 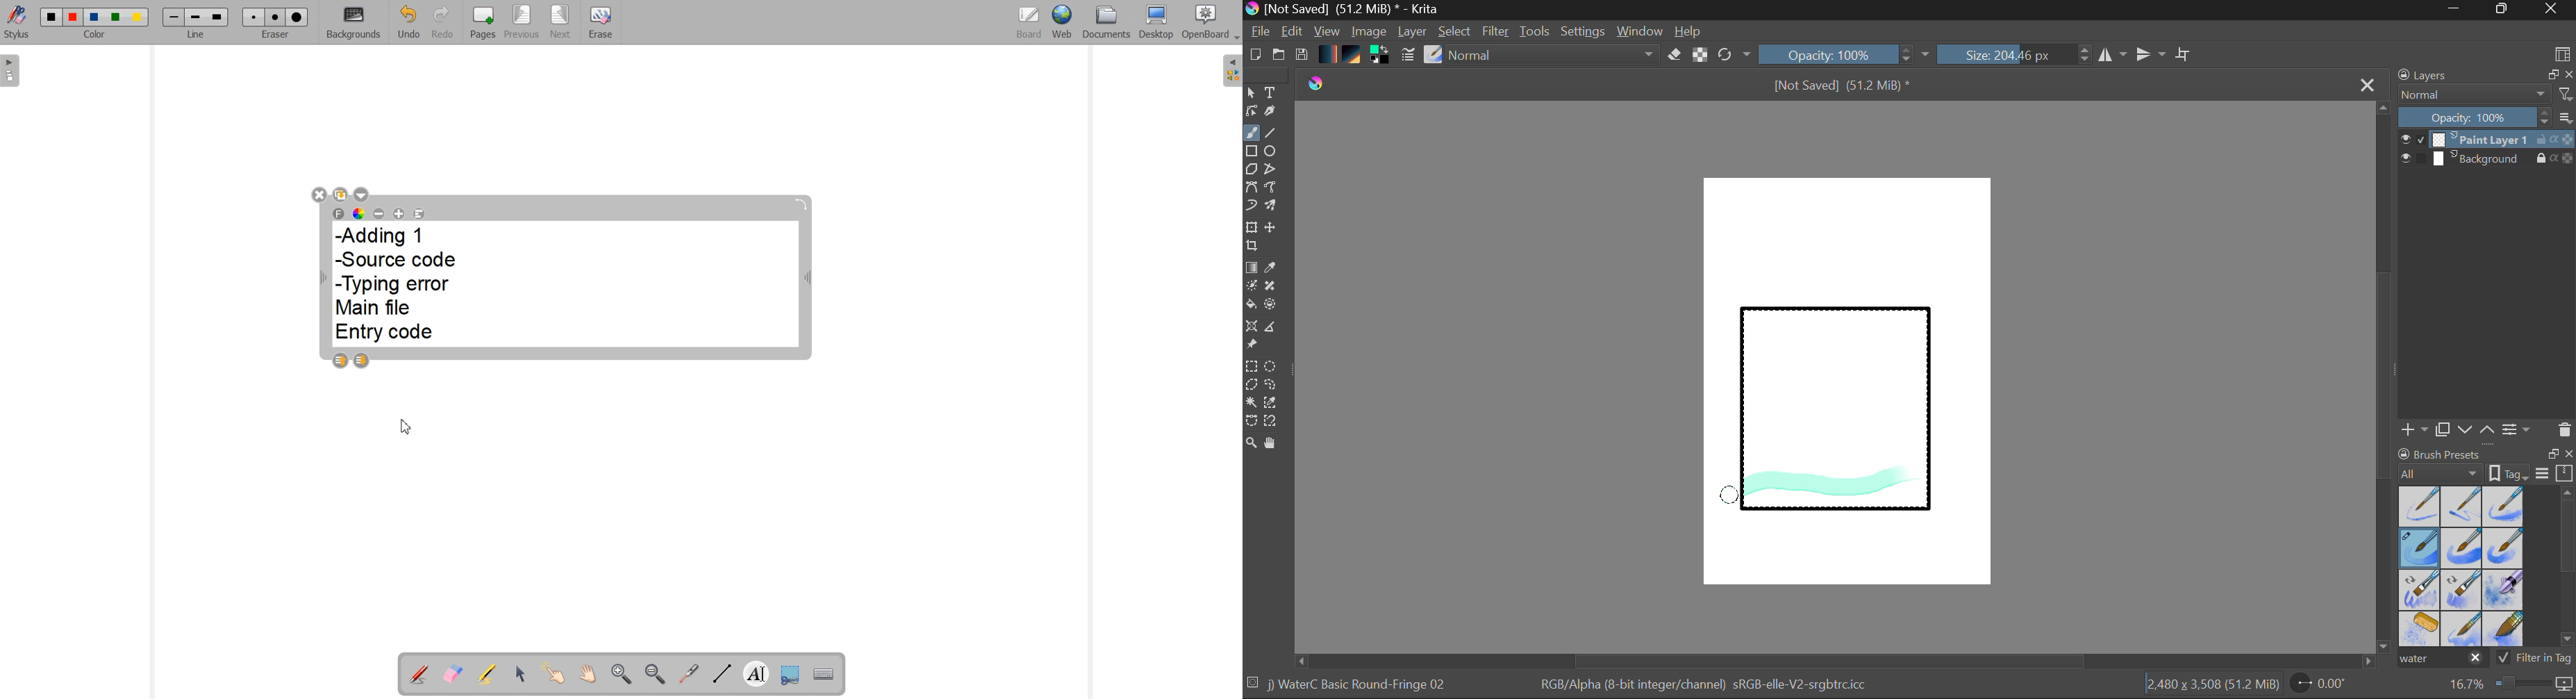 What do you see at coordinates (1254, 56) in the screenshot?
I see `New` at bounding box center [1254, 56].